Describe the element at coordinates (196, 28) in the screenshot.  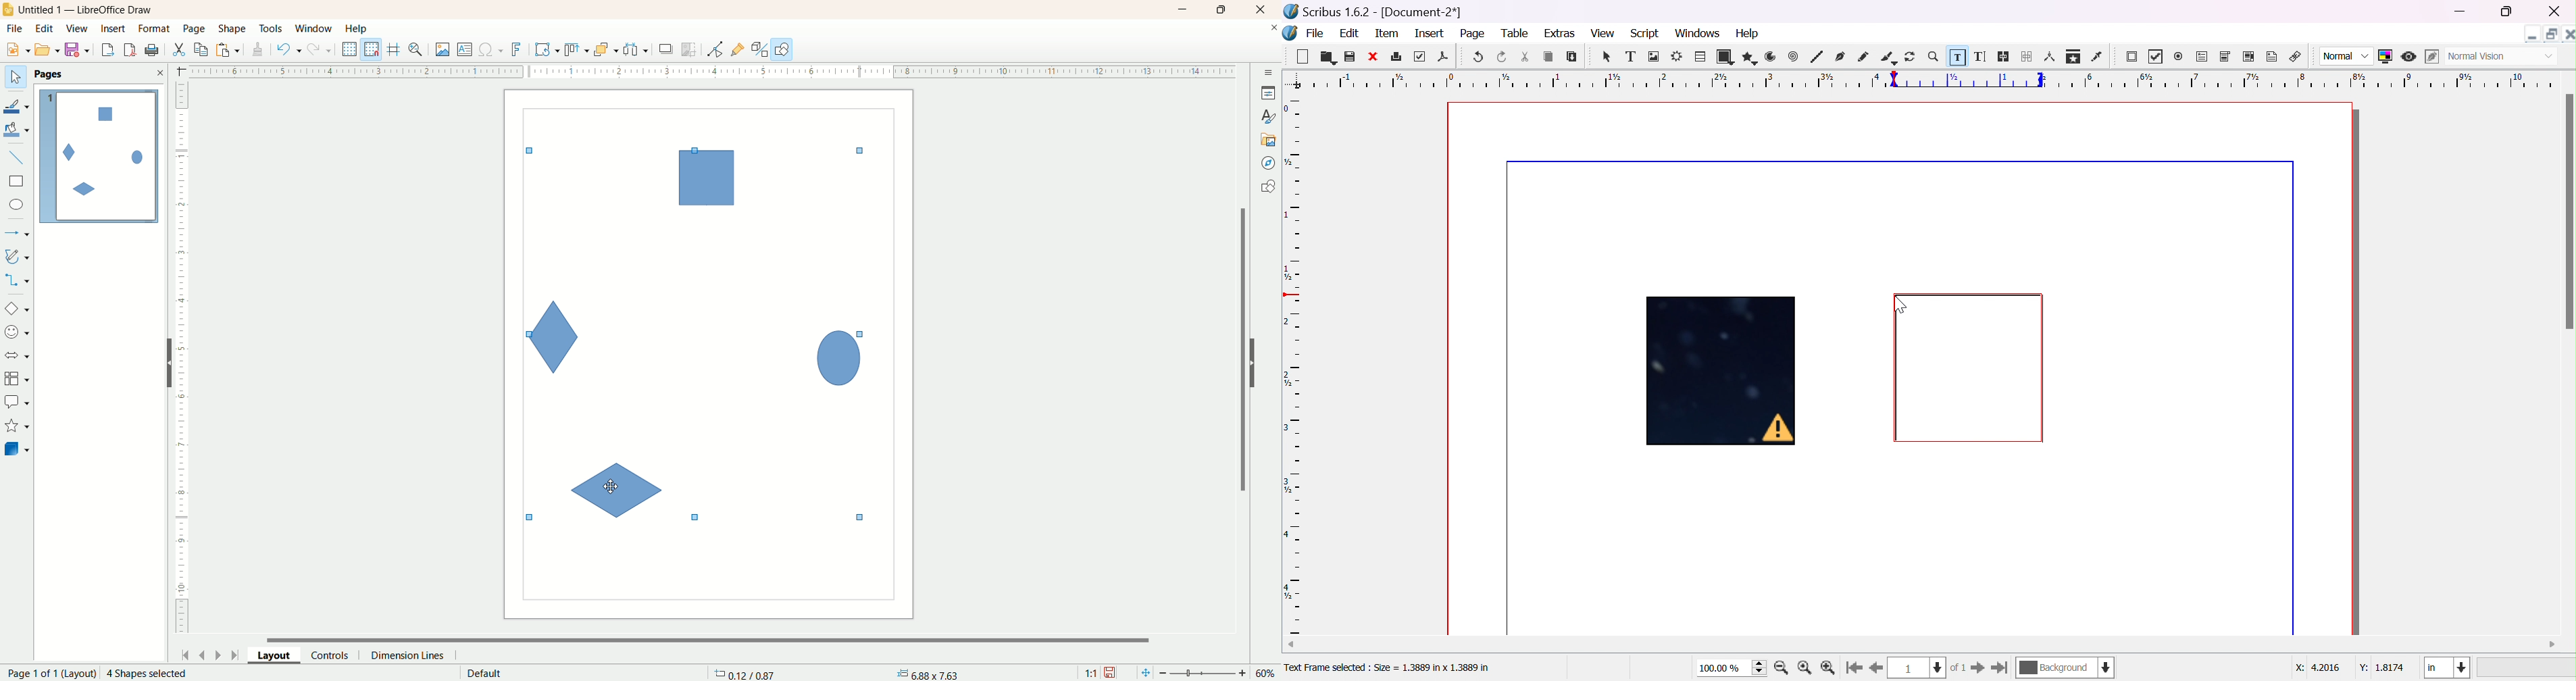
I see `page` at that location.